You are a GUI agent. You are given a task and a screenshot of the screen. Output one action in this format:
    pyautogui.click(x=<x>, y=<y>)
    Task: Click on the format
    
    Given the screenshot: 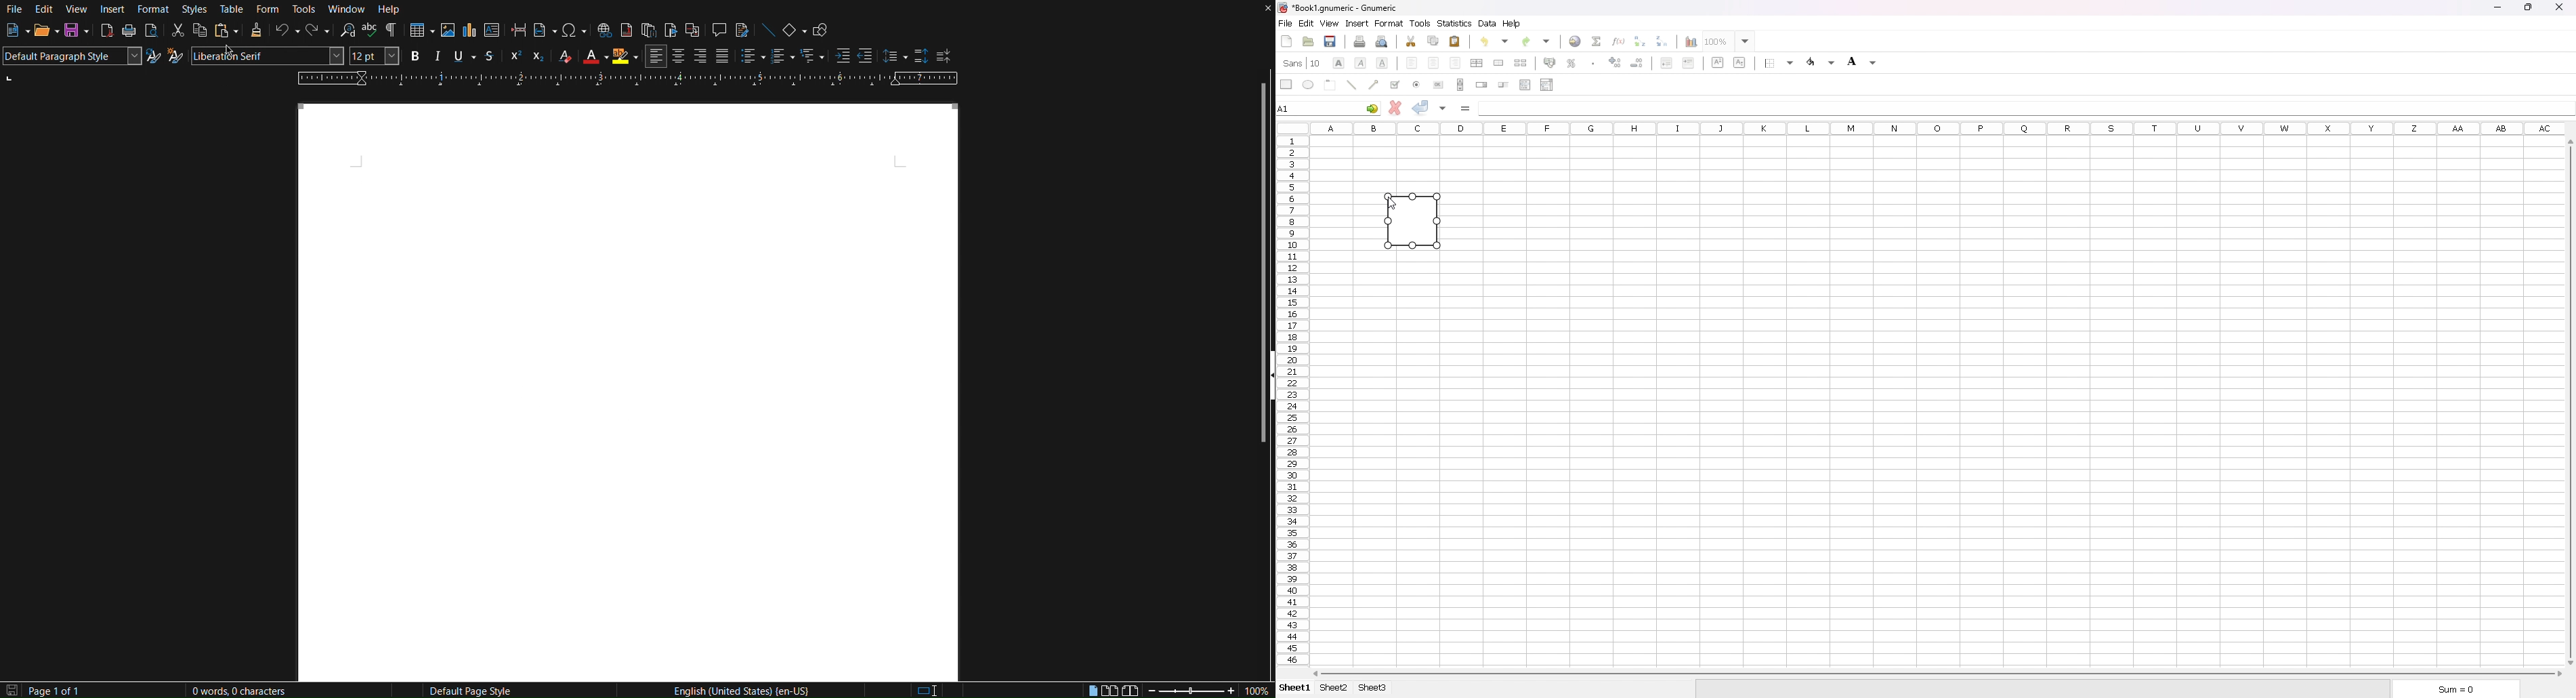 What is the action you would take?
    pyautogui.click(x=1390, y=22)
    